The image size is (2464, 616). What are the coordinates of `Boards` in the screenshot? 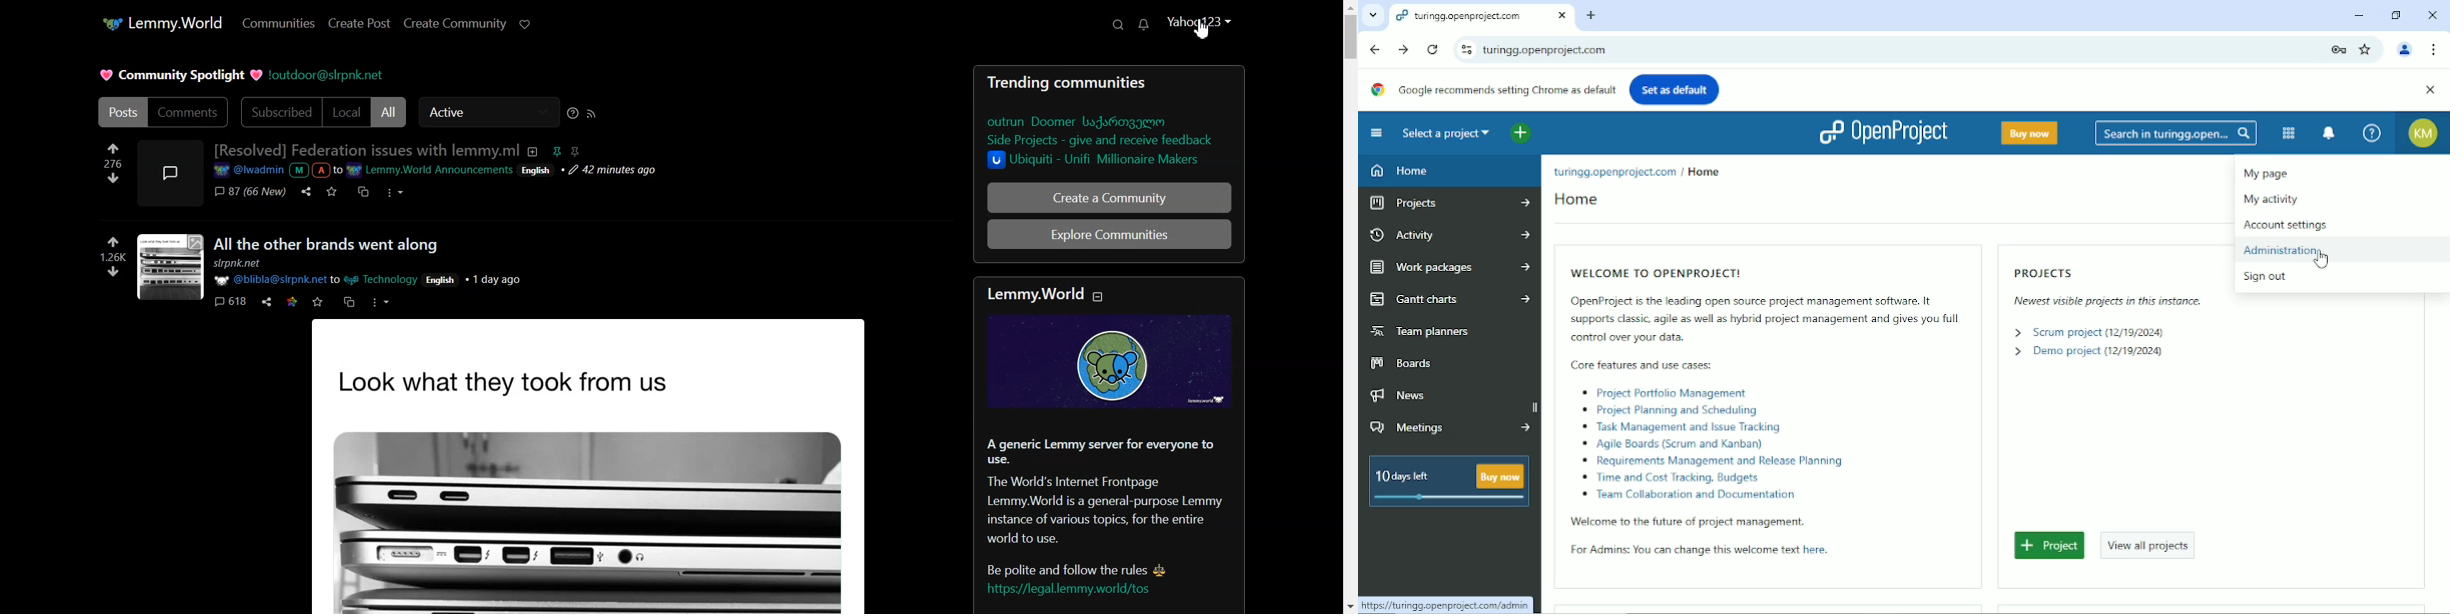 It's located at (1403, 363).